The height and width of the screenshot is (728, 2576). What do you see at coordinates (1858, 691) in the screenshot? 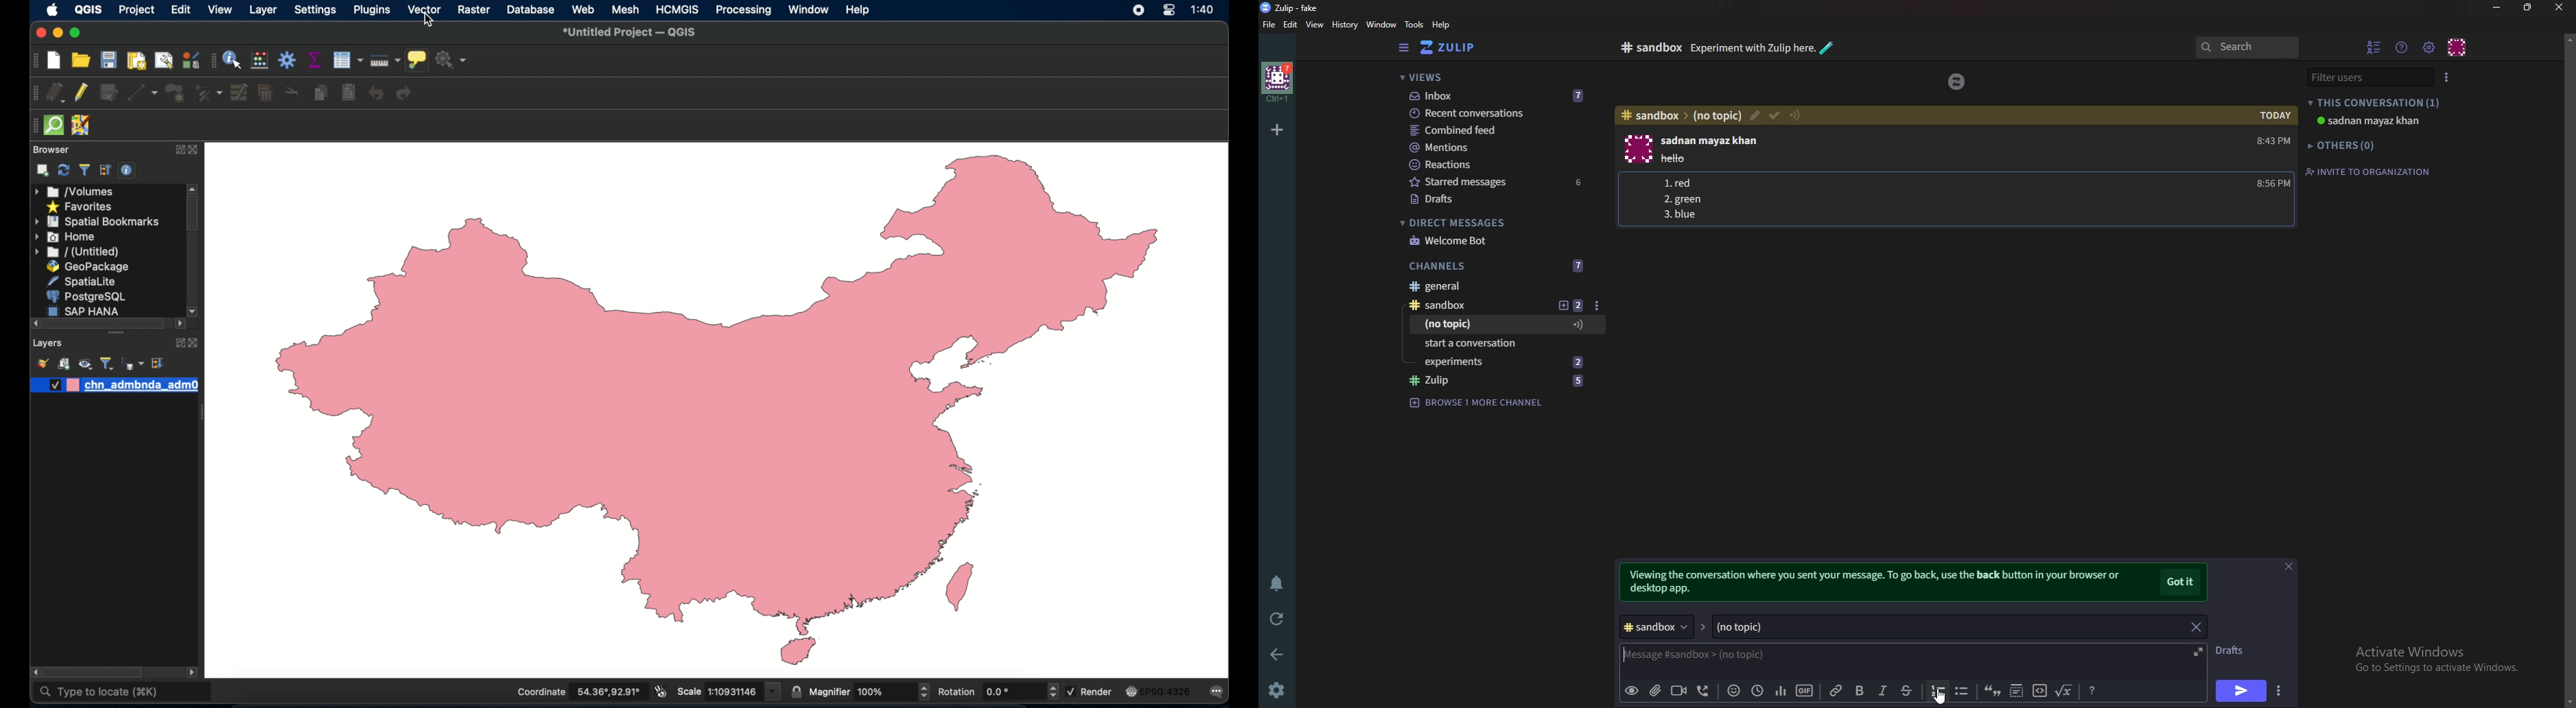
I see `bold` at bounding box center [1858, 691].